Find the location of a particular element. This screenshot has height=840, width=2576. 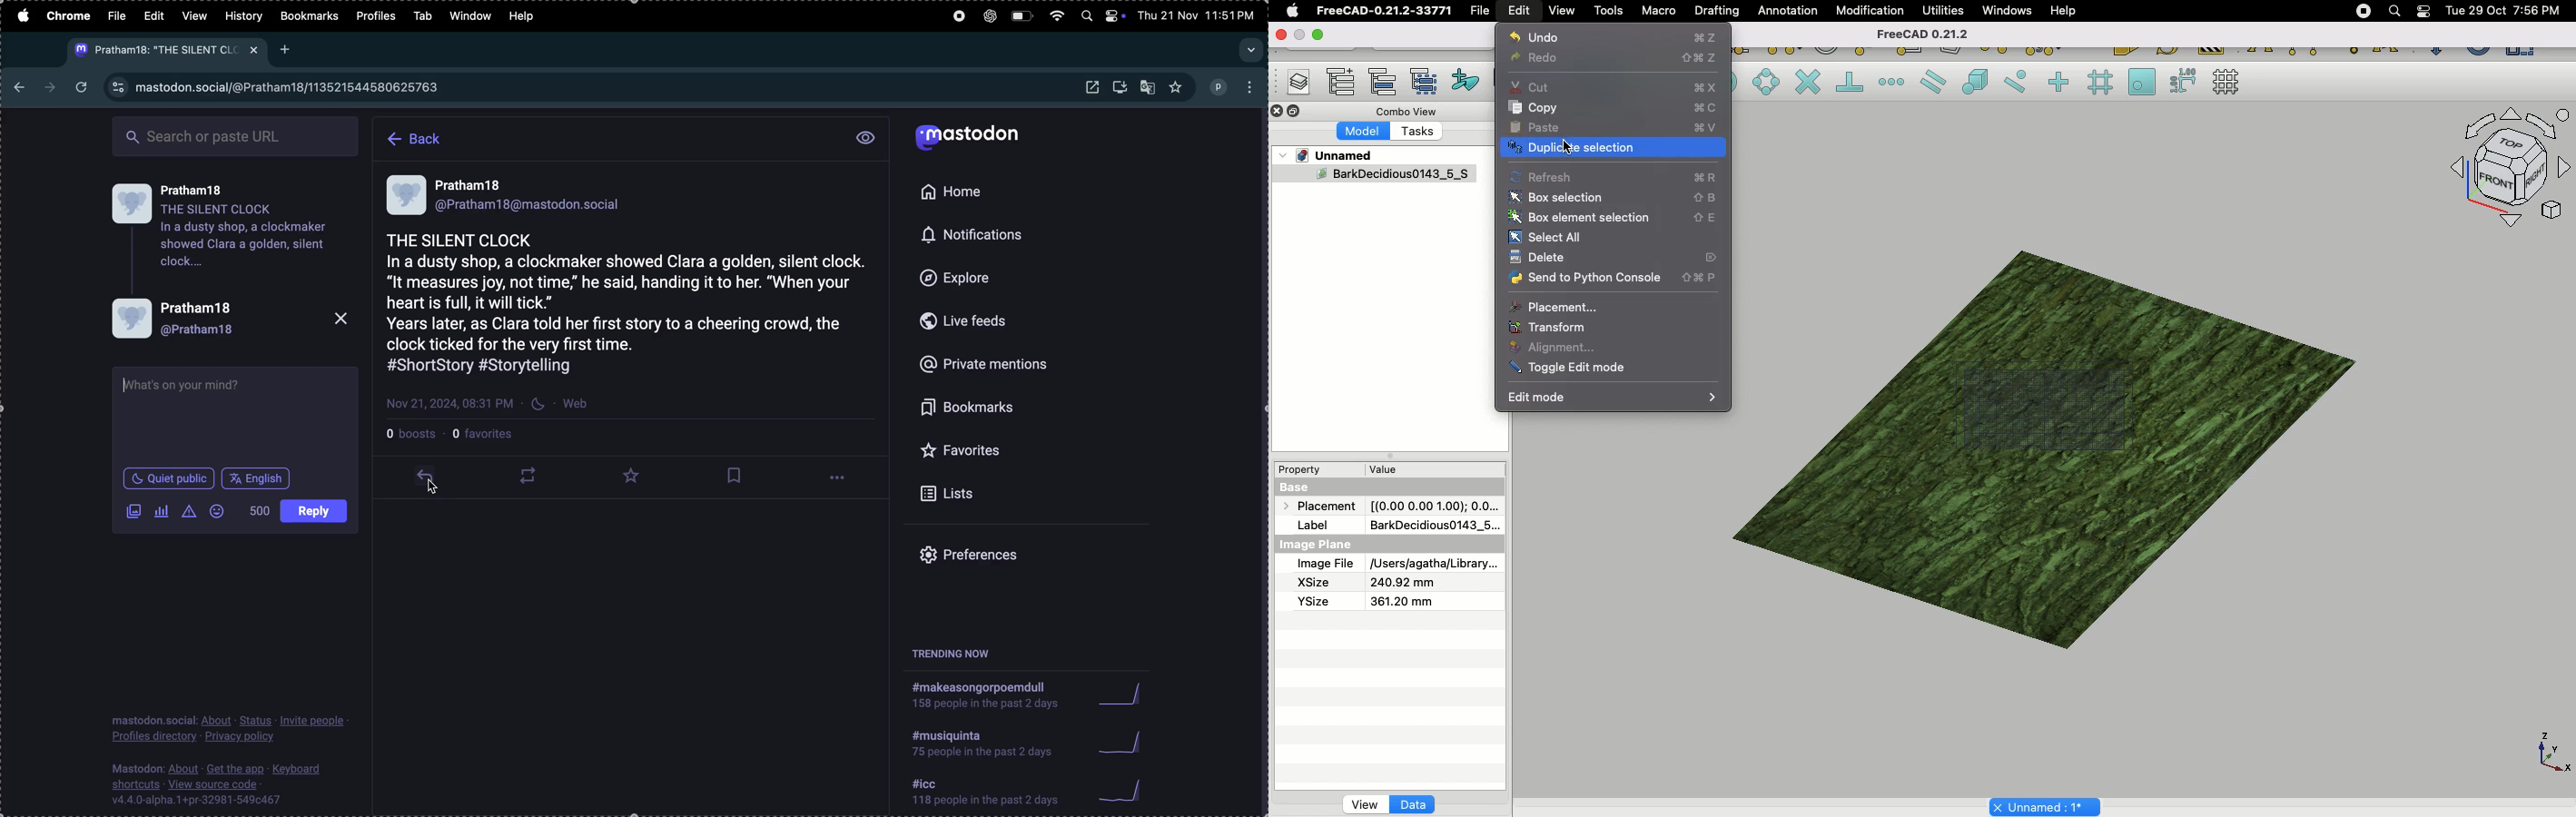

Notification is located at coordinates (2425, 10).